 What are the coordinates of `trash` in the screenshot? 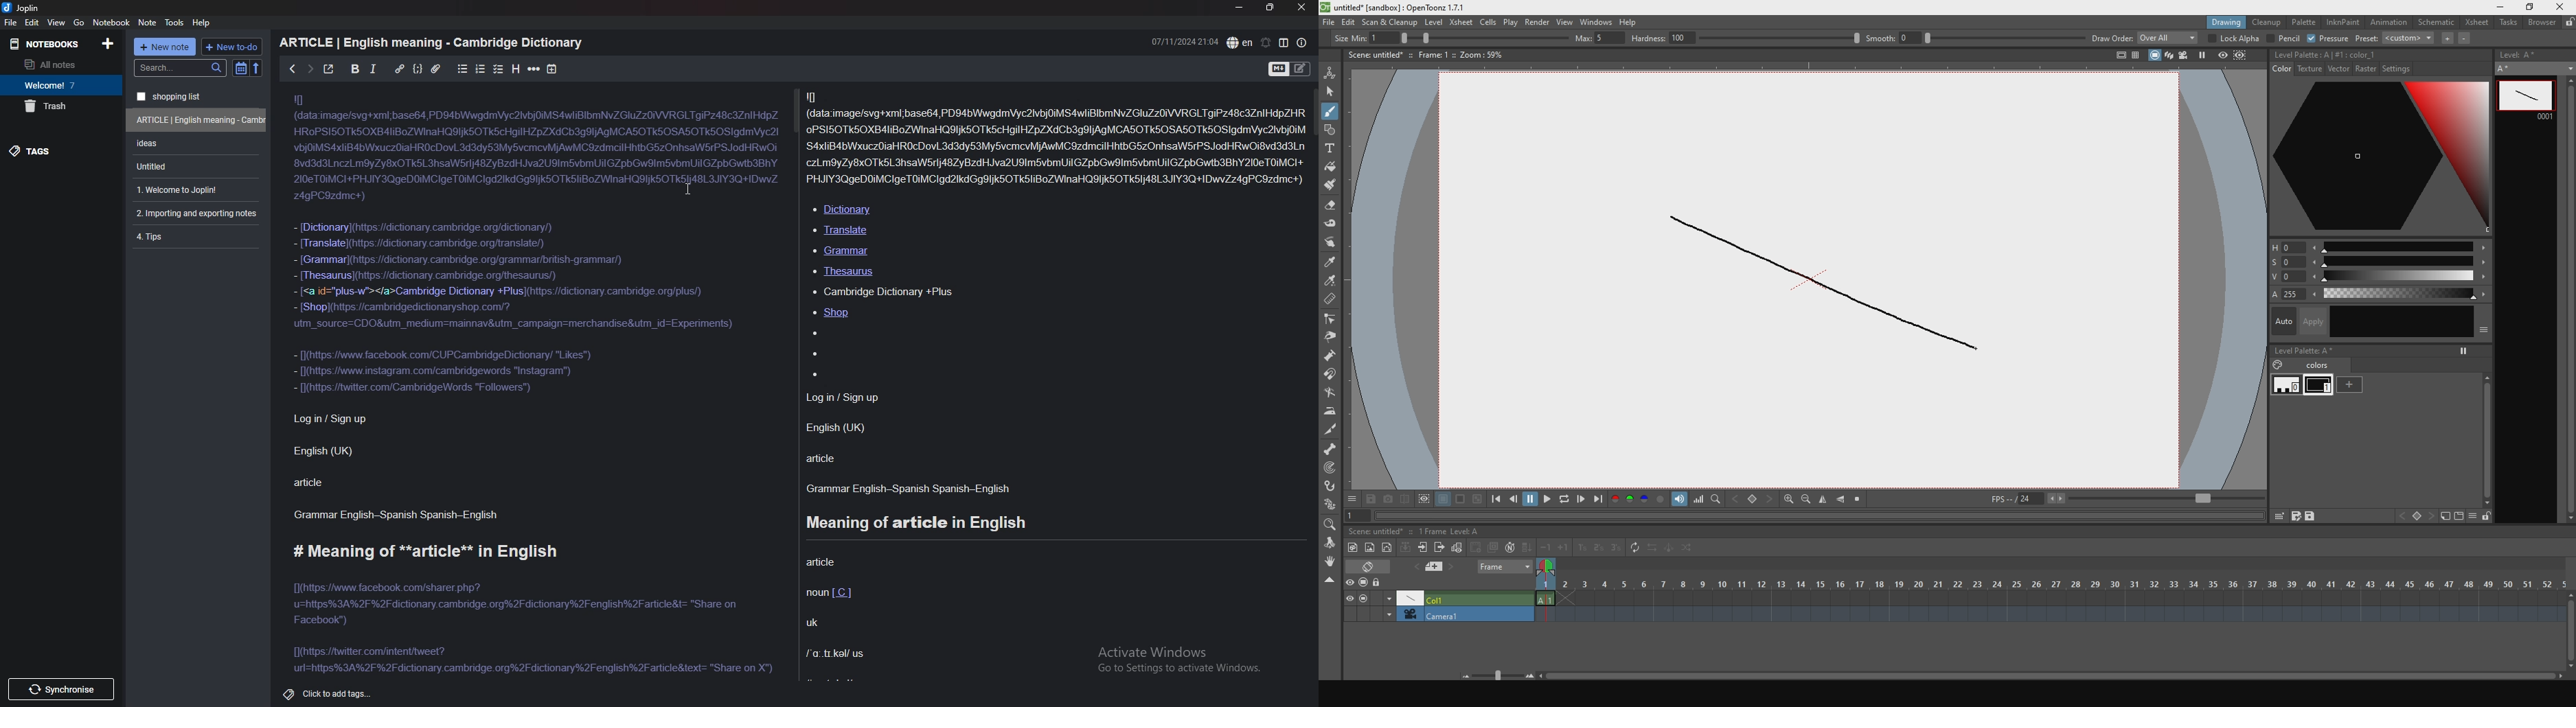 It's located at (61, 106).